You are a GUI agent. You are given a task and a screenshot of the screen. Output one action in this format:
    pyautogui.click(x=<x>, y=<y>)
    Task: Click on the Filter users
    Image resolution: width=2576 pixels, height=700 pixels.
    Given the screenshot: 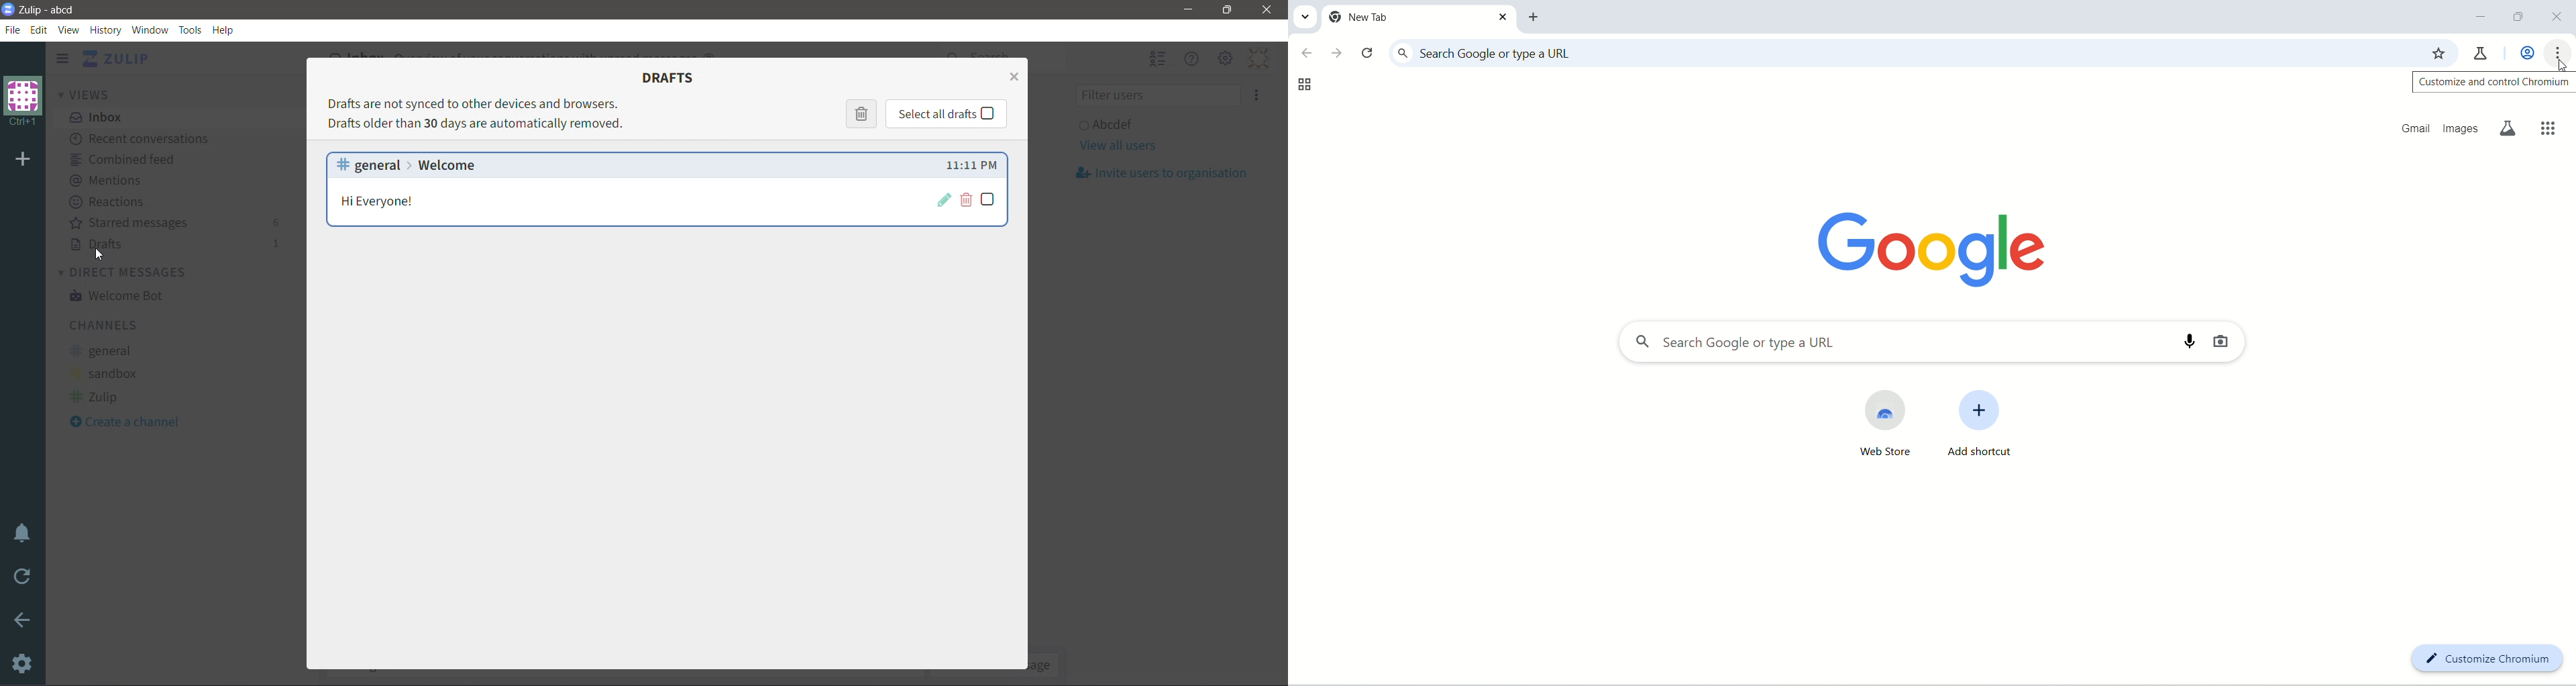 What is the action you would take?
    pyautogui.click(x=1157, y=95)
    